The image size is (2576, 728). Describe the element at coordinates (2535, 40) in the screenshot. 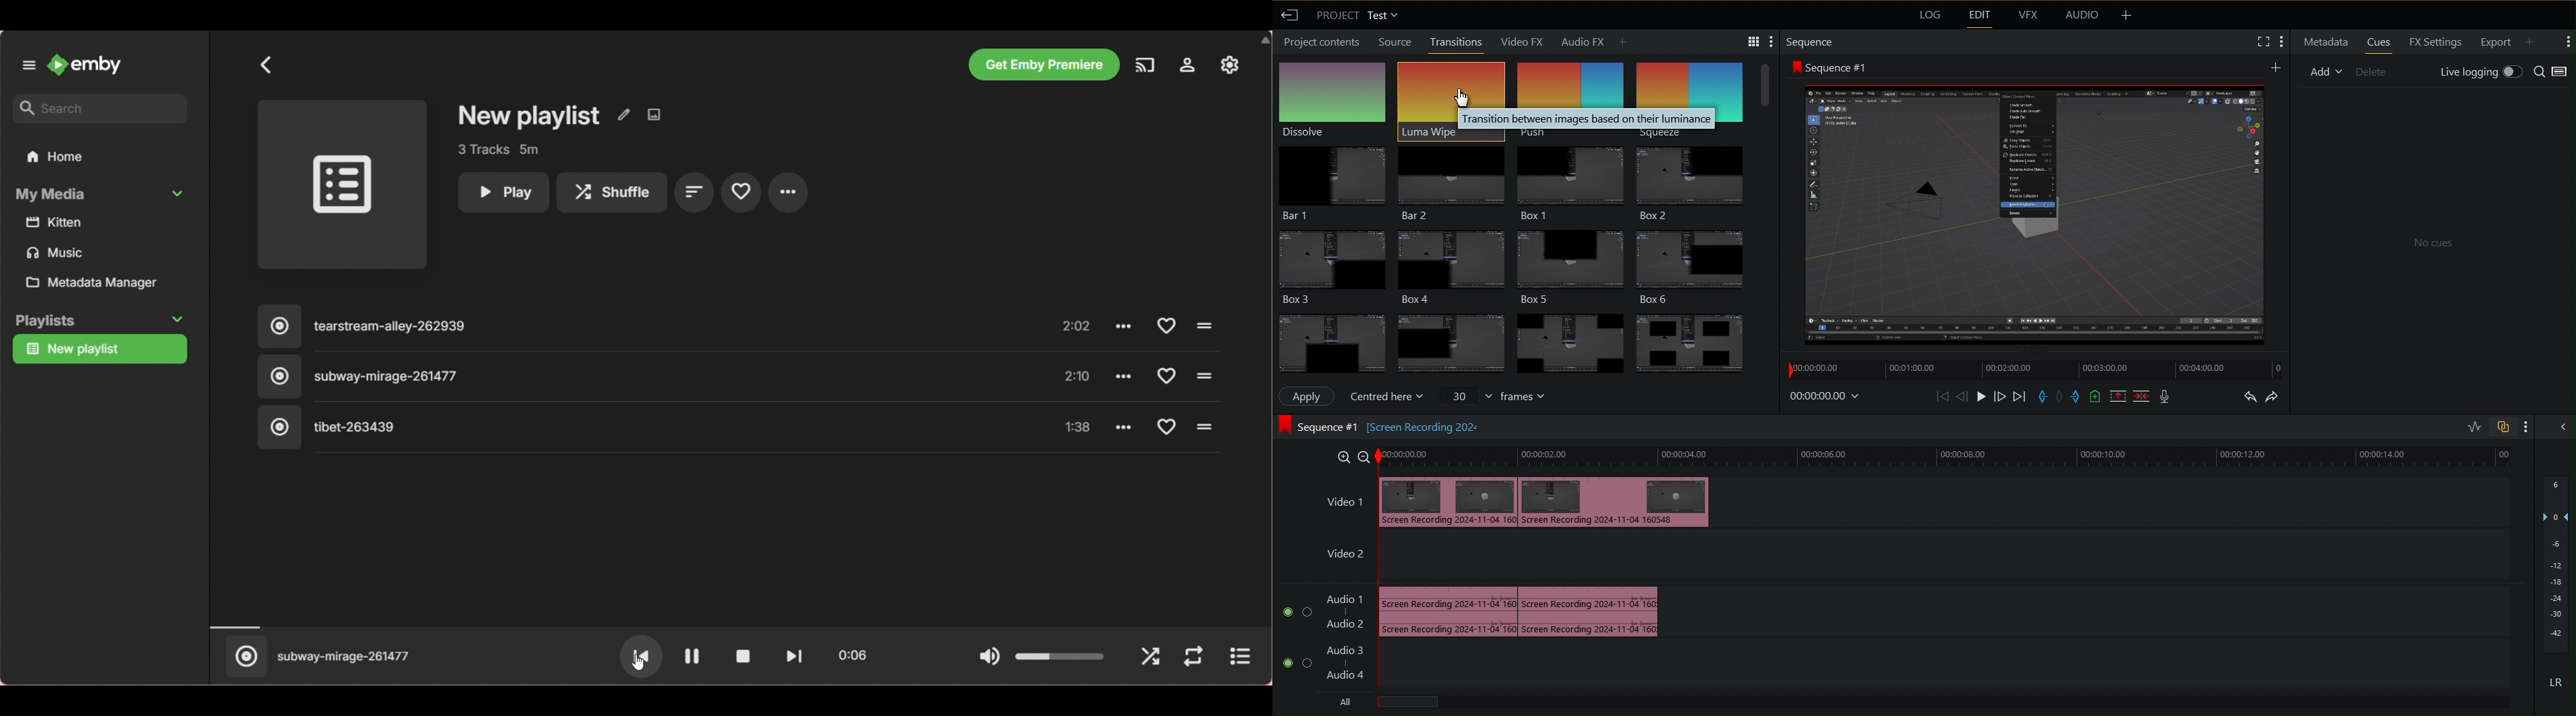

I see `Add` at that location.